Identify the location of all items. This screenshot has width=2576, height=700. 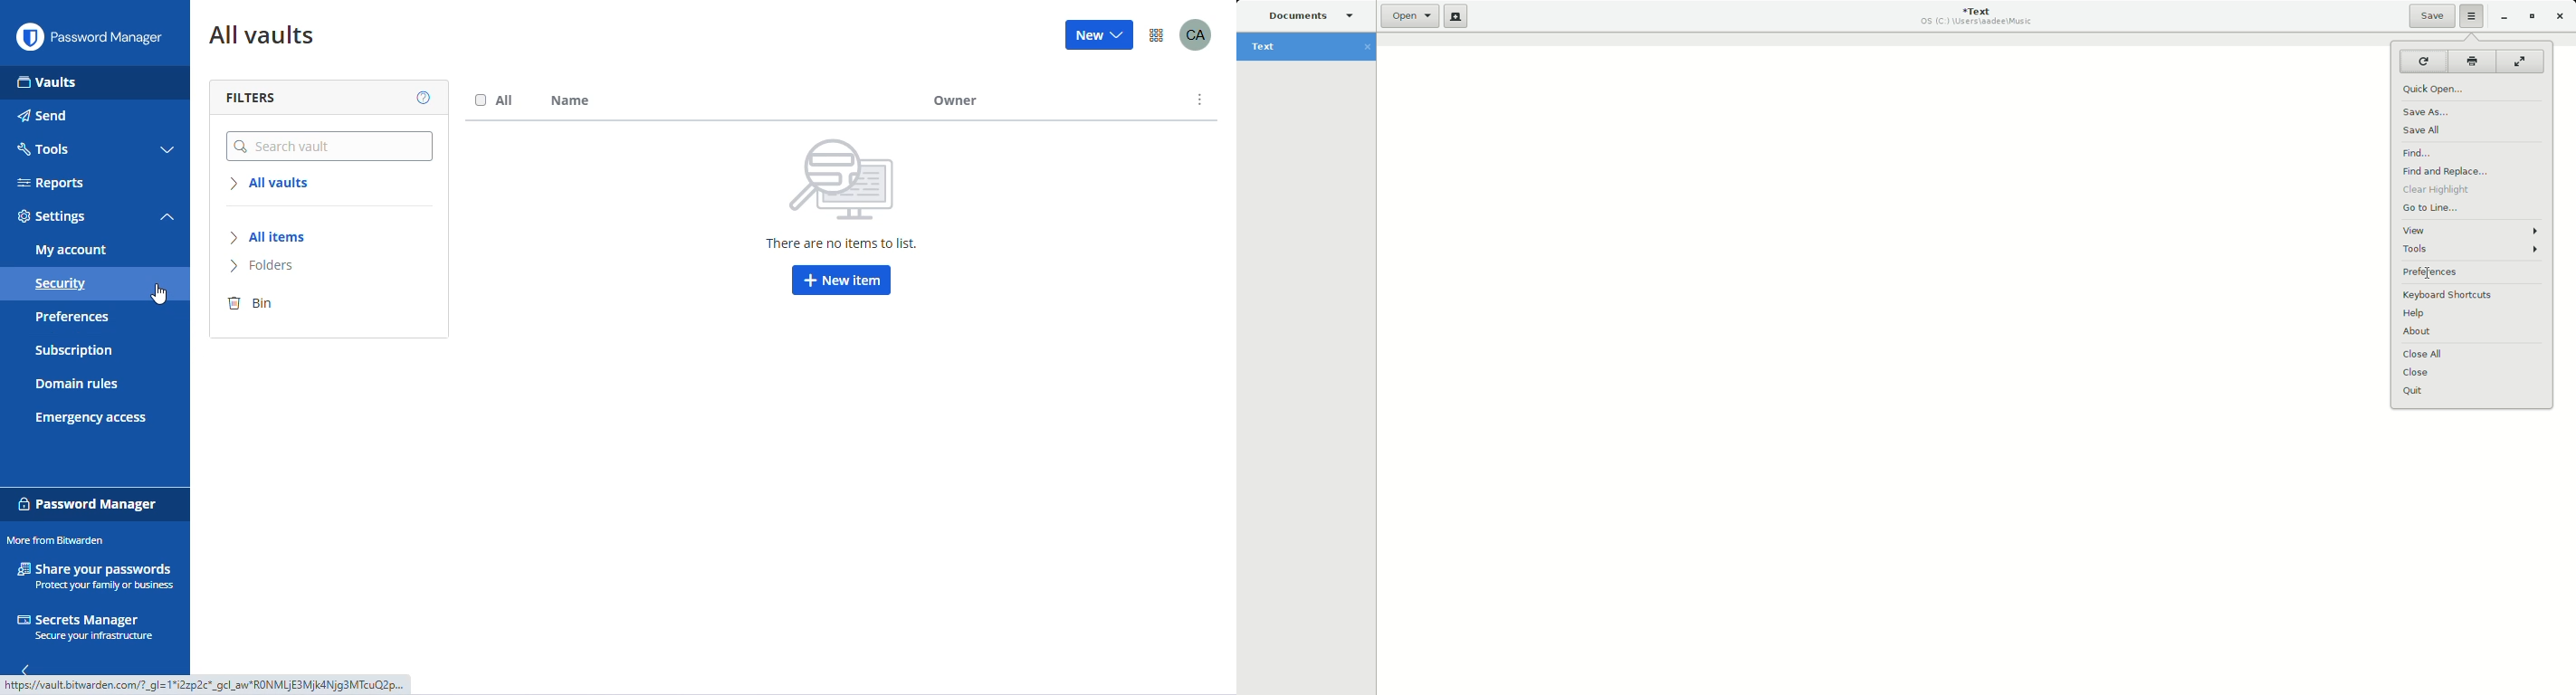
(271, 237).